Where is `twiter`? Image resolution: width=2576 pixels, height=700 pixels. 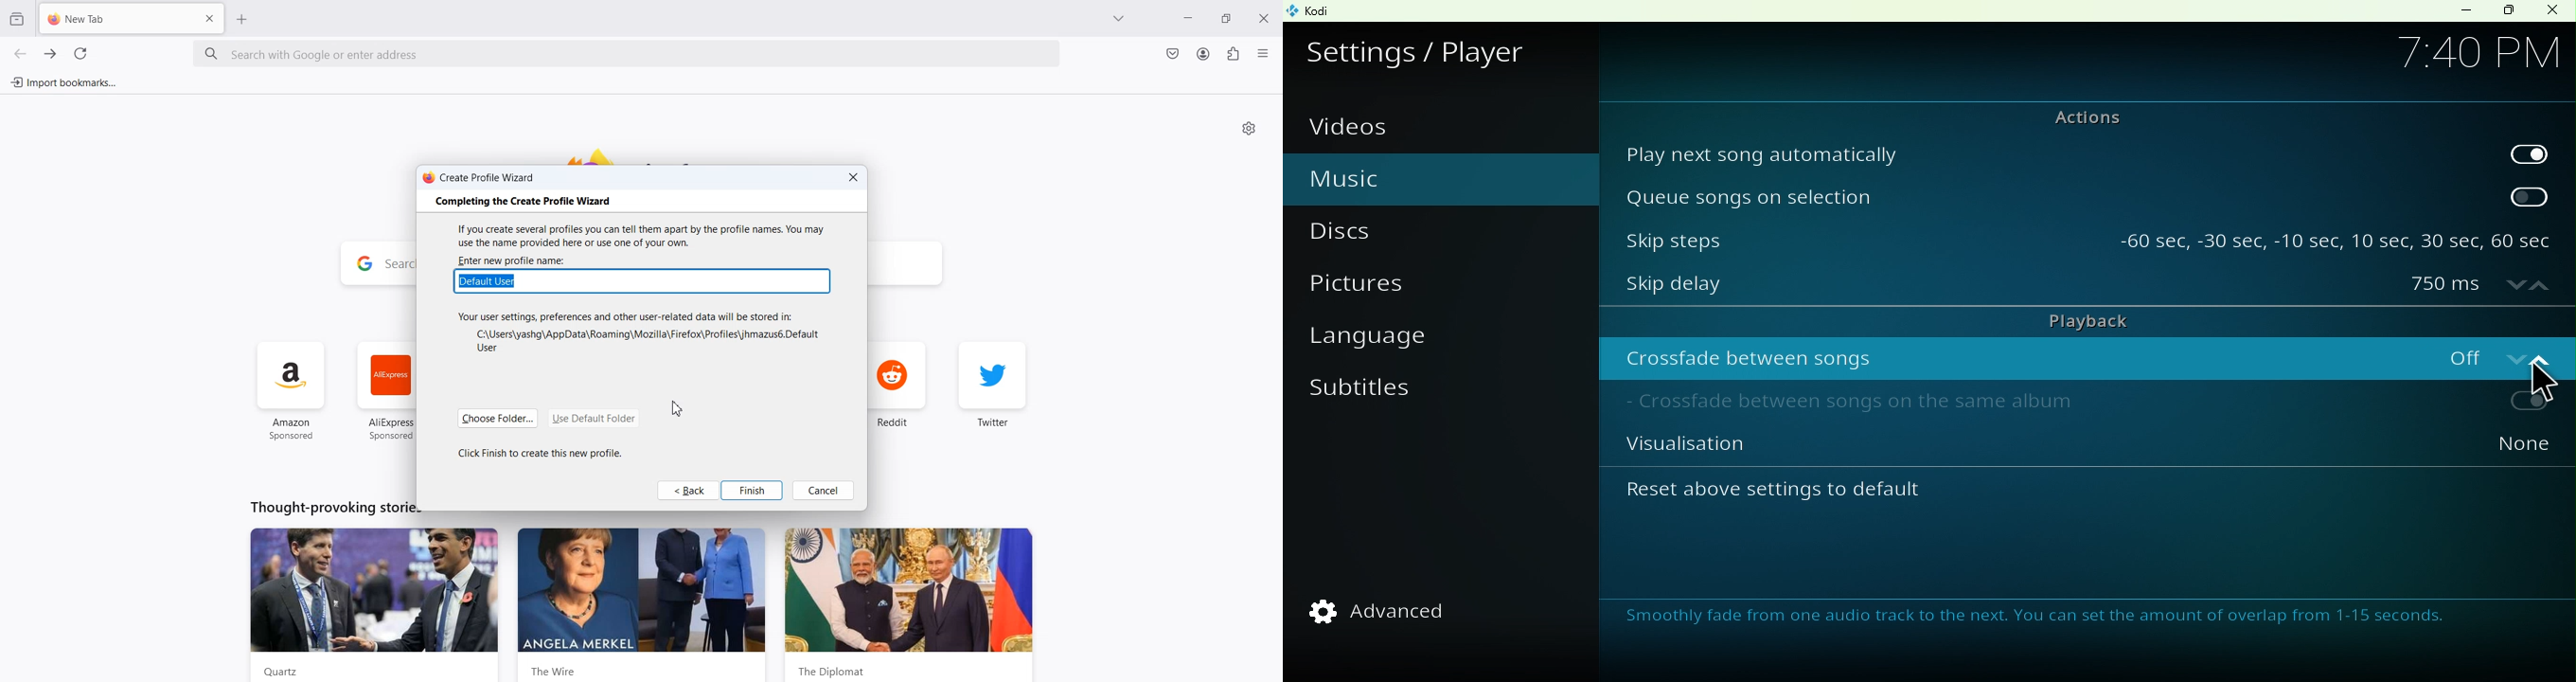
twiter is located at coordinates (995, 382).